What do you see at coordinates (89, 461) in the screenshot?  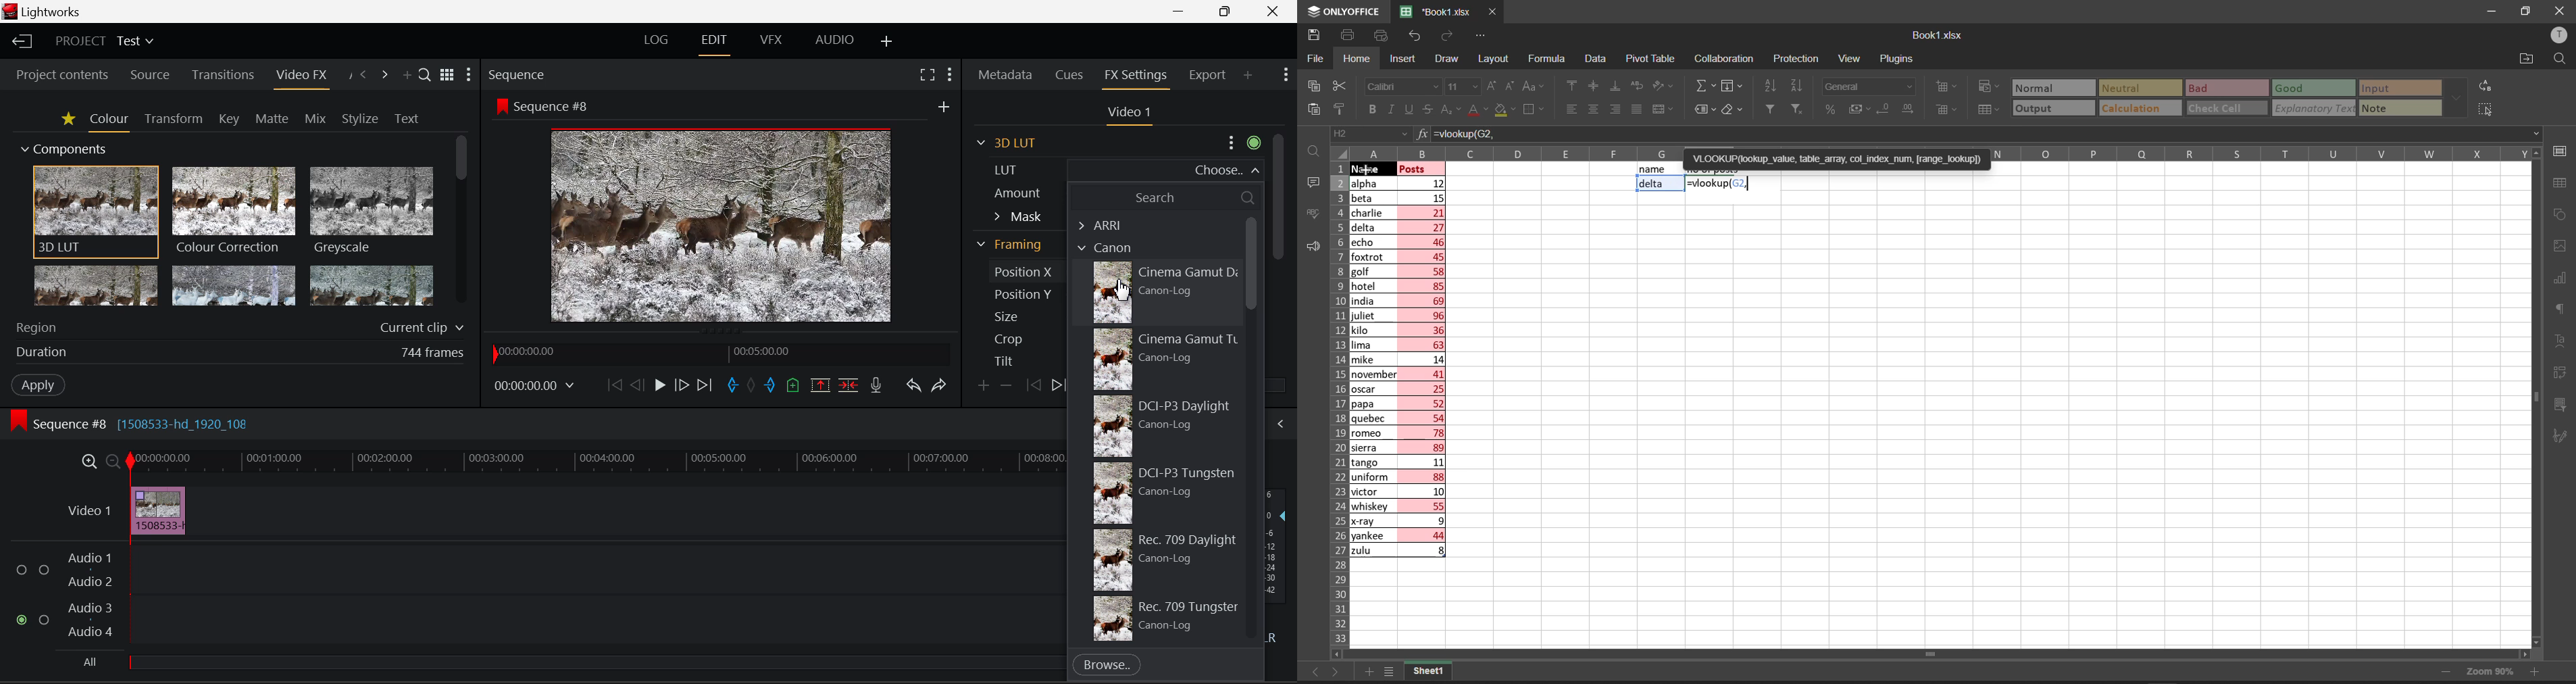 I see `Timeline Zoom In` at bounding box center [89, 461].